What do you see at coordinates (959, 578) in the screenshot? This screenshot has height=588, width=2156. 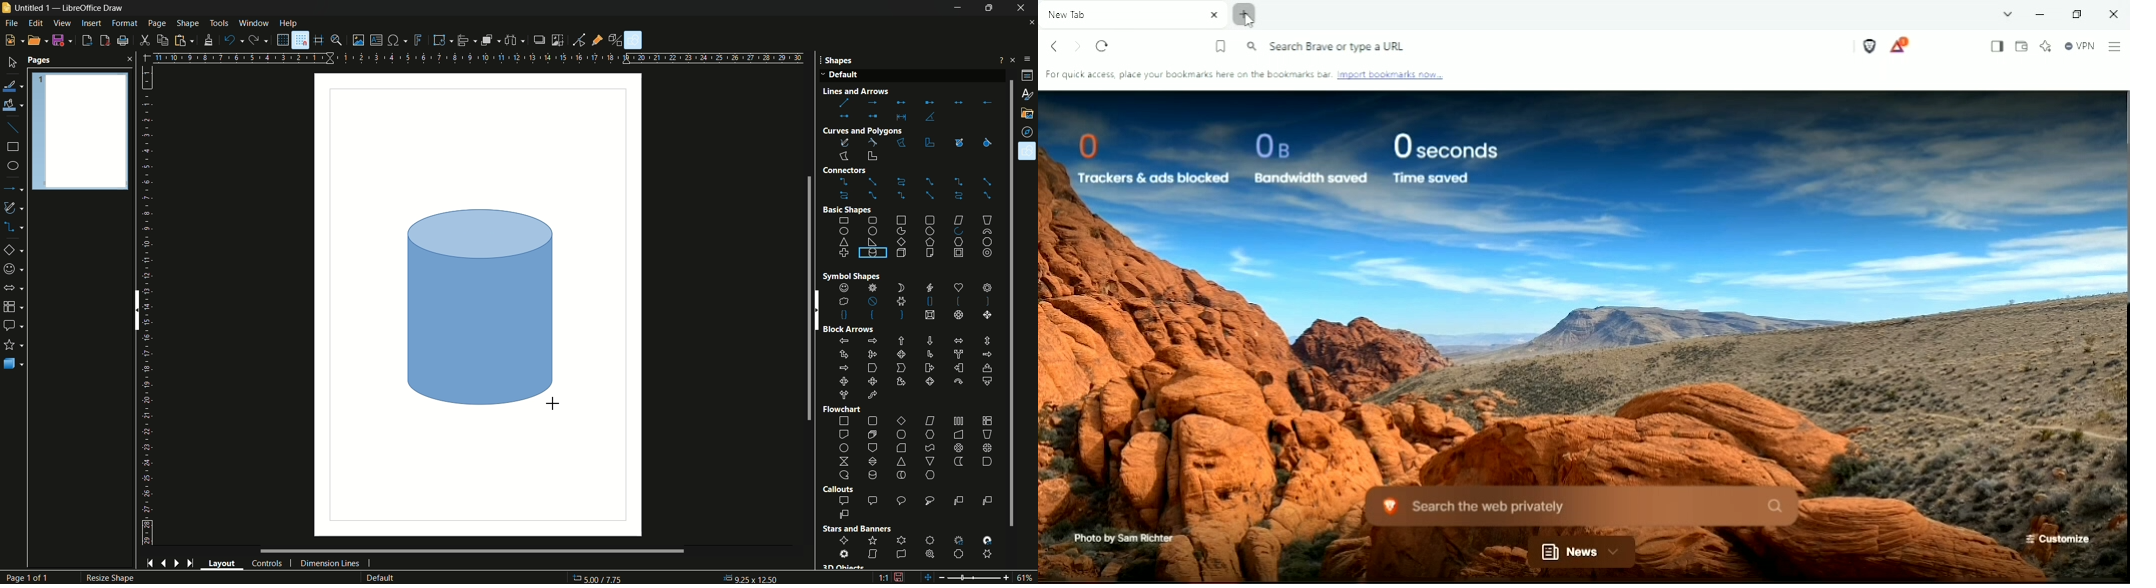 I see `zoom out` at bounding box center [959, 578].